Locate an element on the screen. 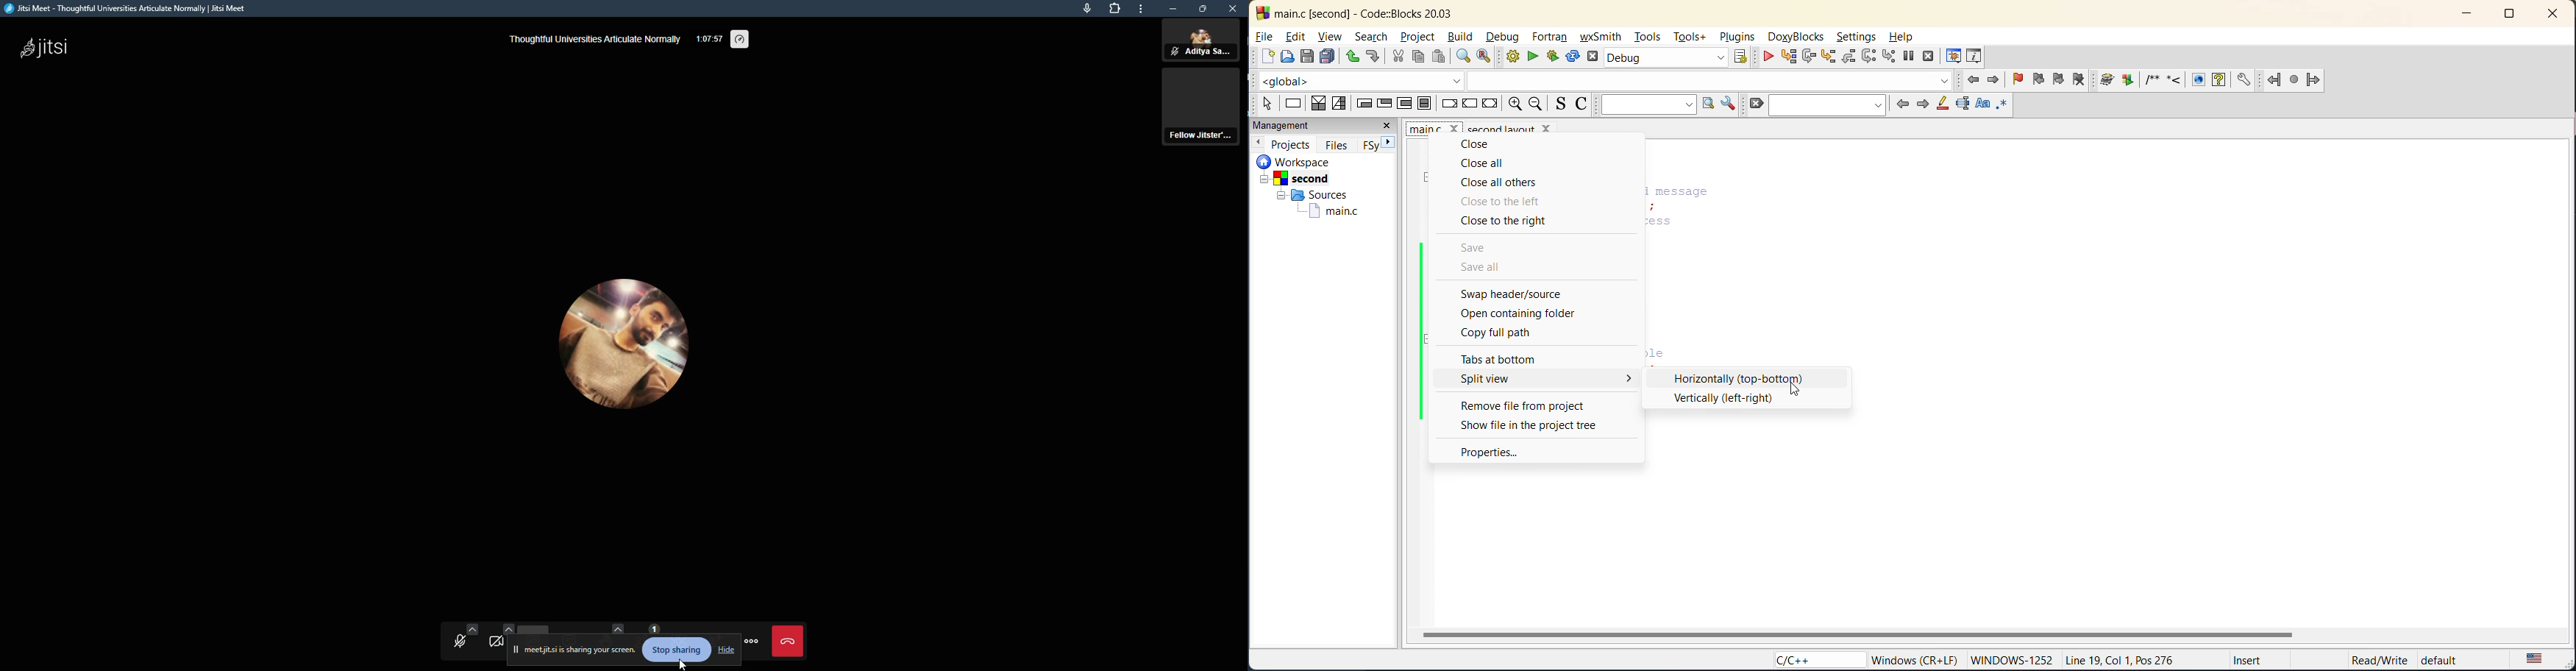 Image resolution: width=2576 pixels, height=672 pixels. tools is located at coordinates (1648, 37).